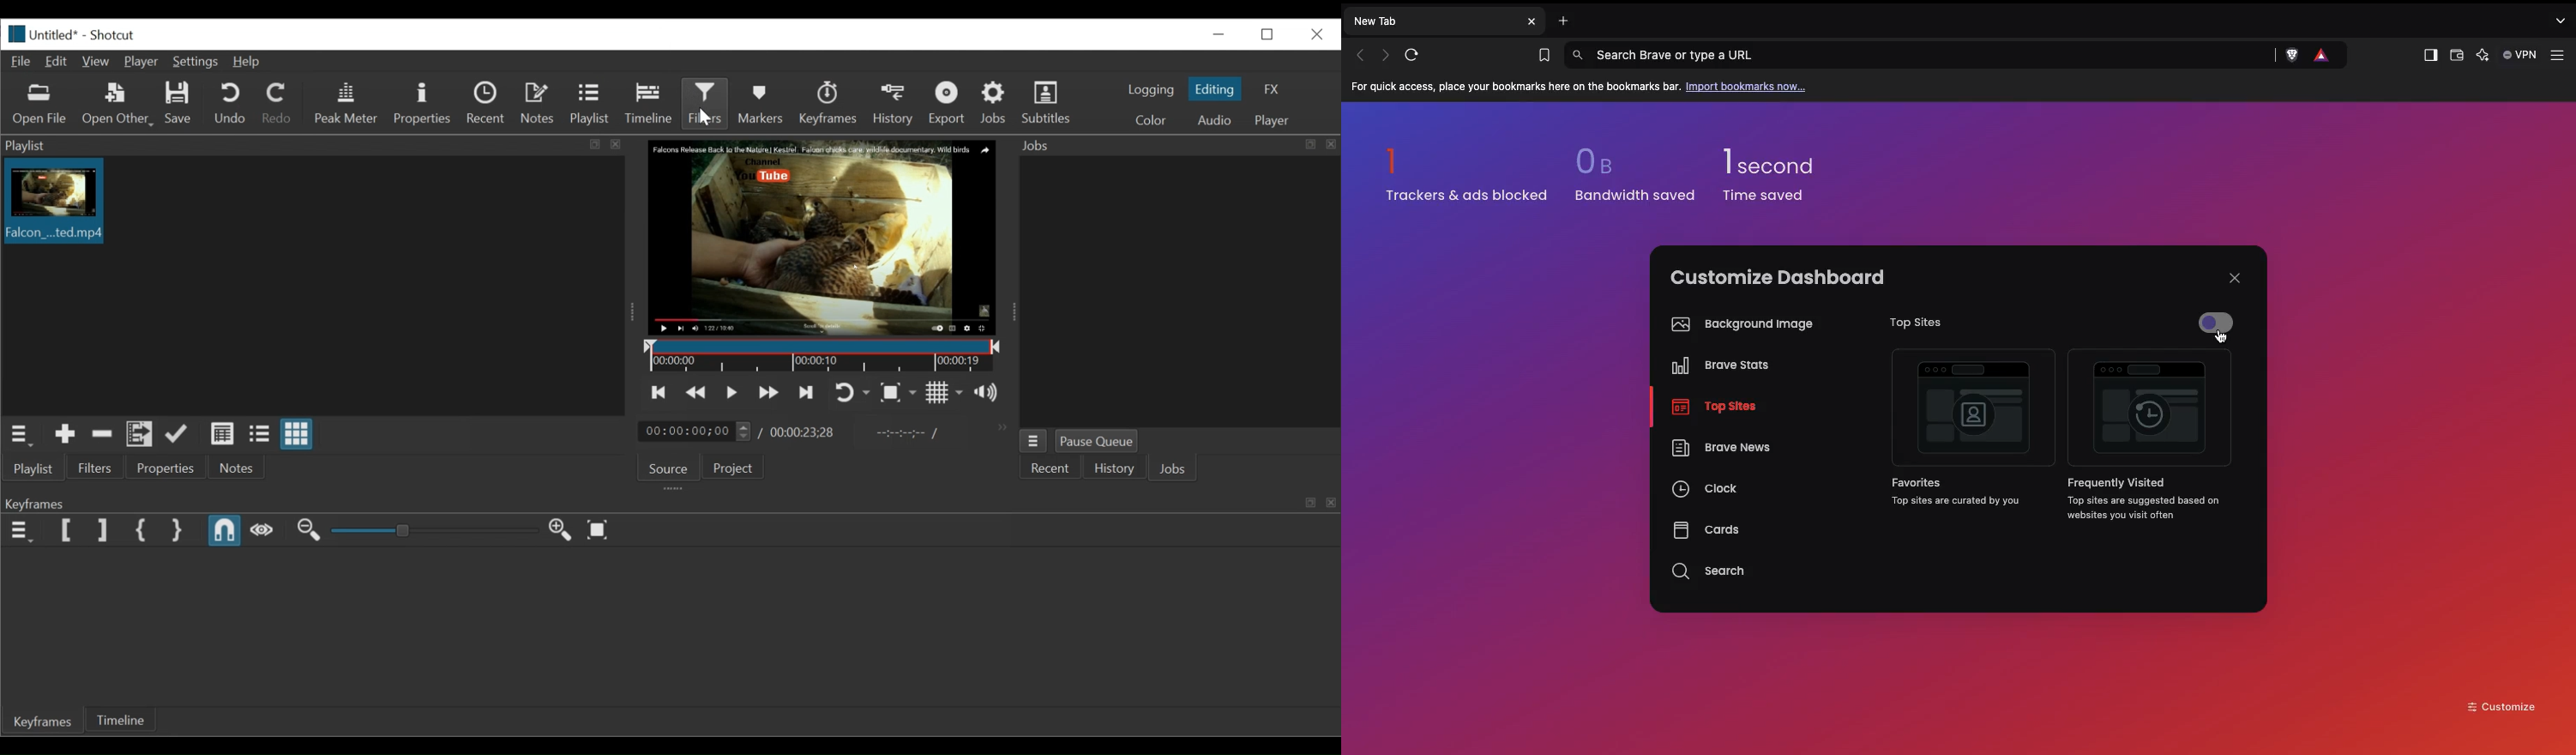  What do you see at coordinates (1268, 34) in the screenshot?
I see `minimize` at bounding box center [1268, 34].